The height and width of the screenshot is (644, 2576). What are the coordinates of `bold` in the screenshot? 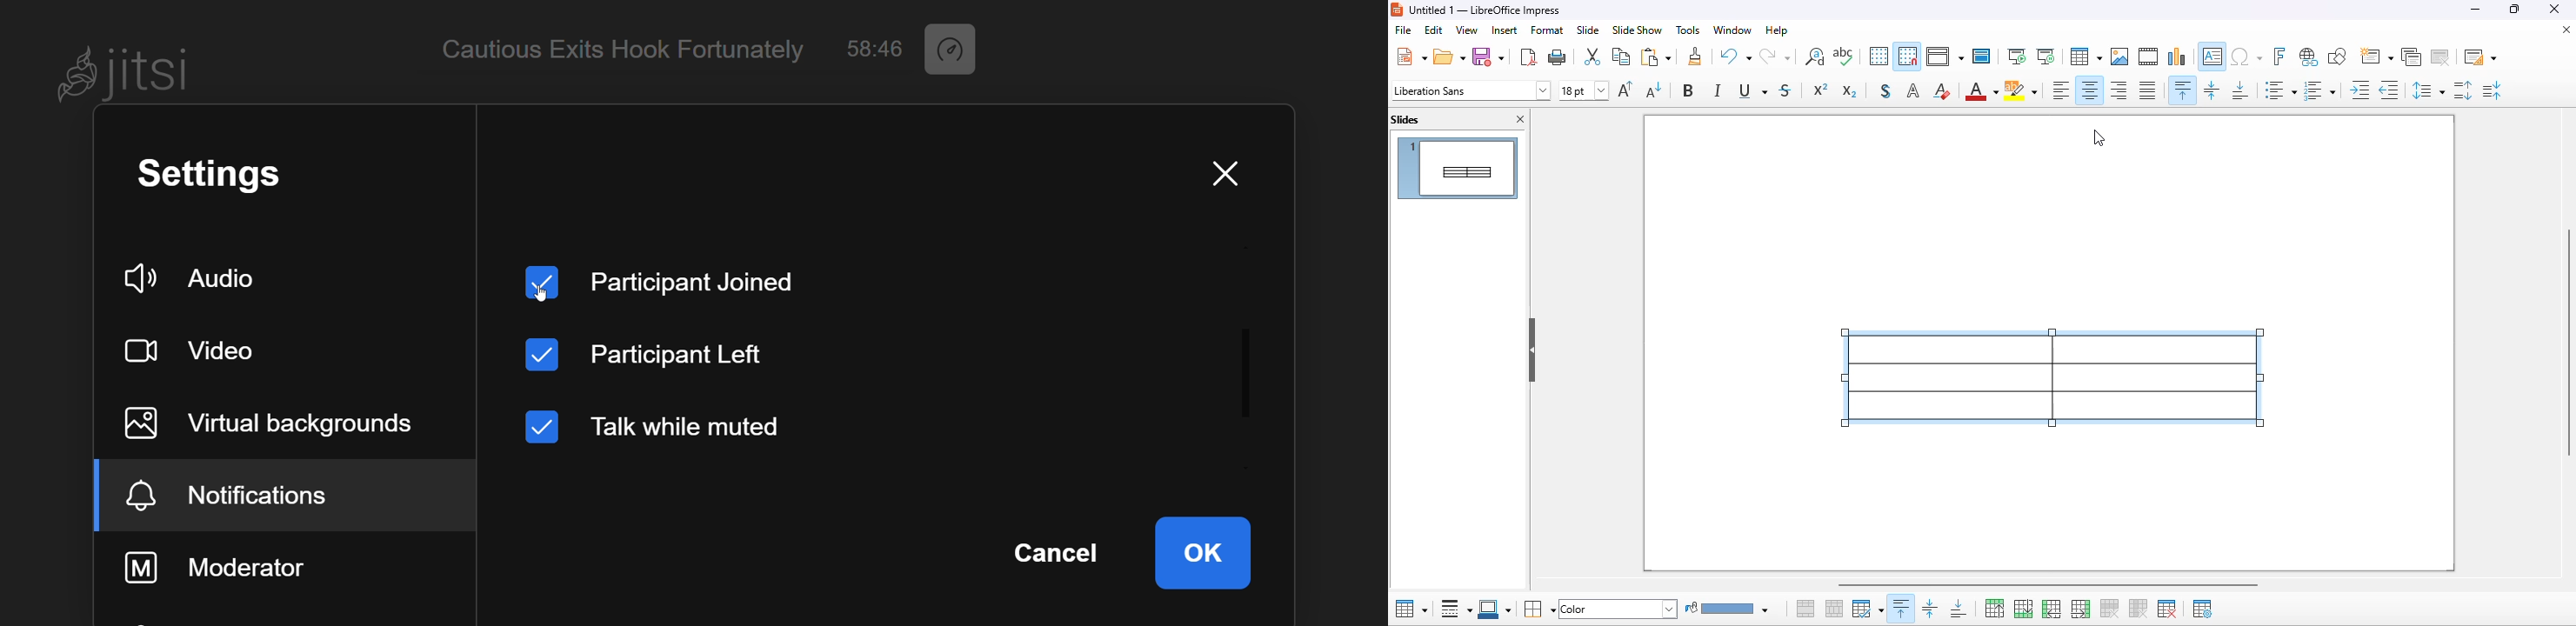 It's located at (1689, 90).